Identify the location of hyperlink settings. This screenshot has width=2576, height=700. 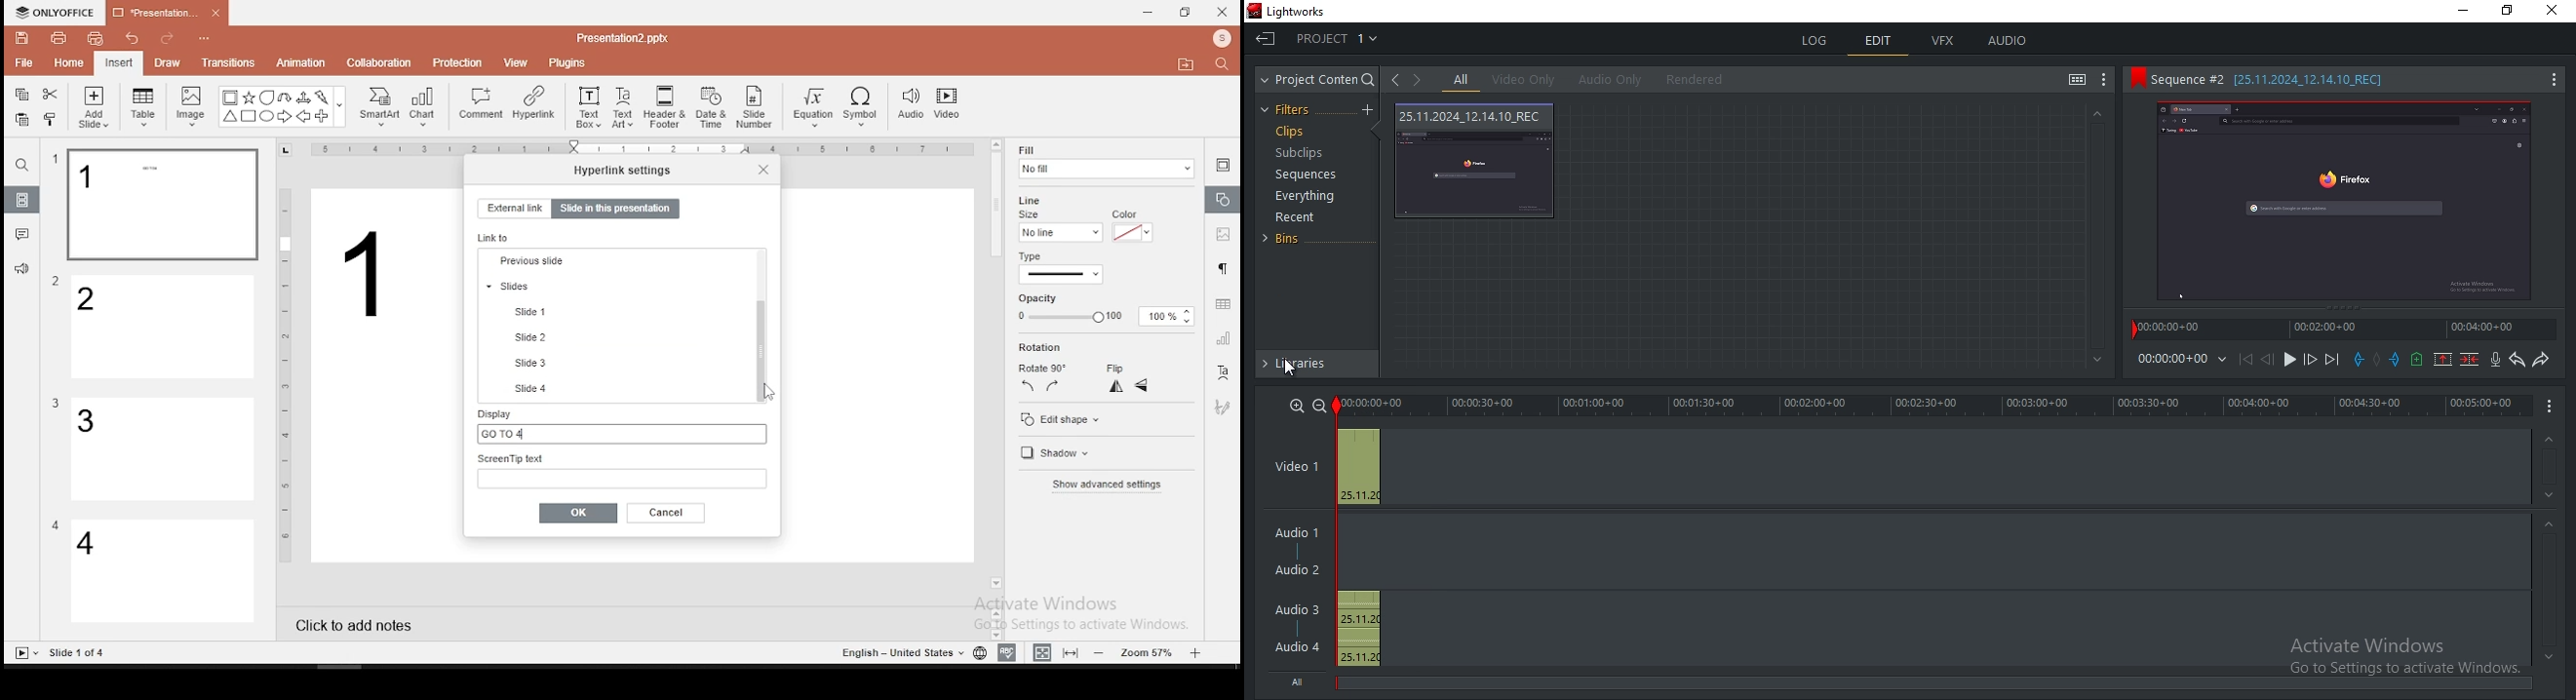
(623, 169).